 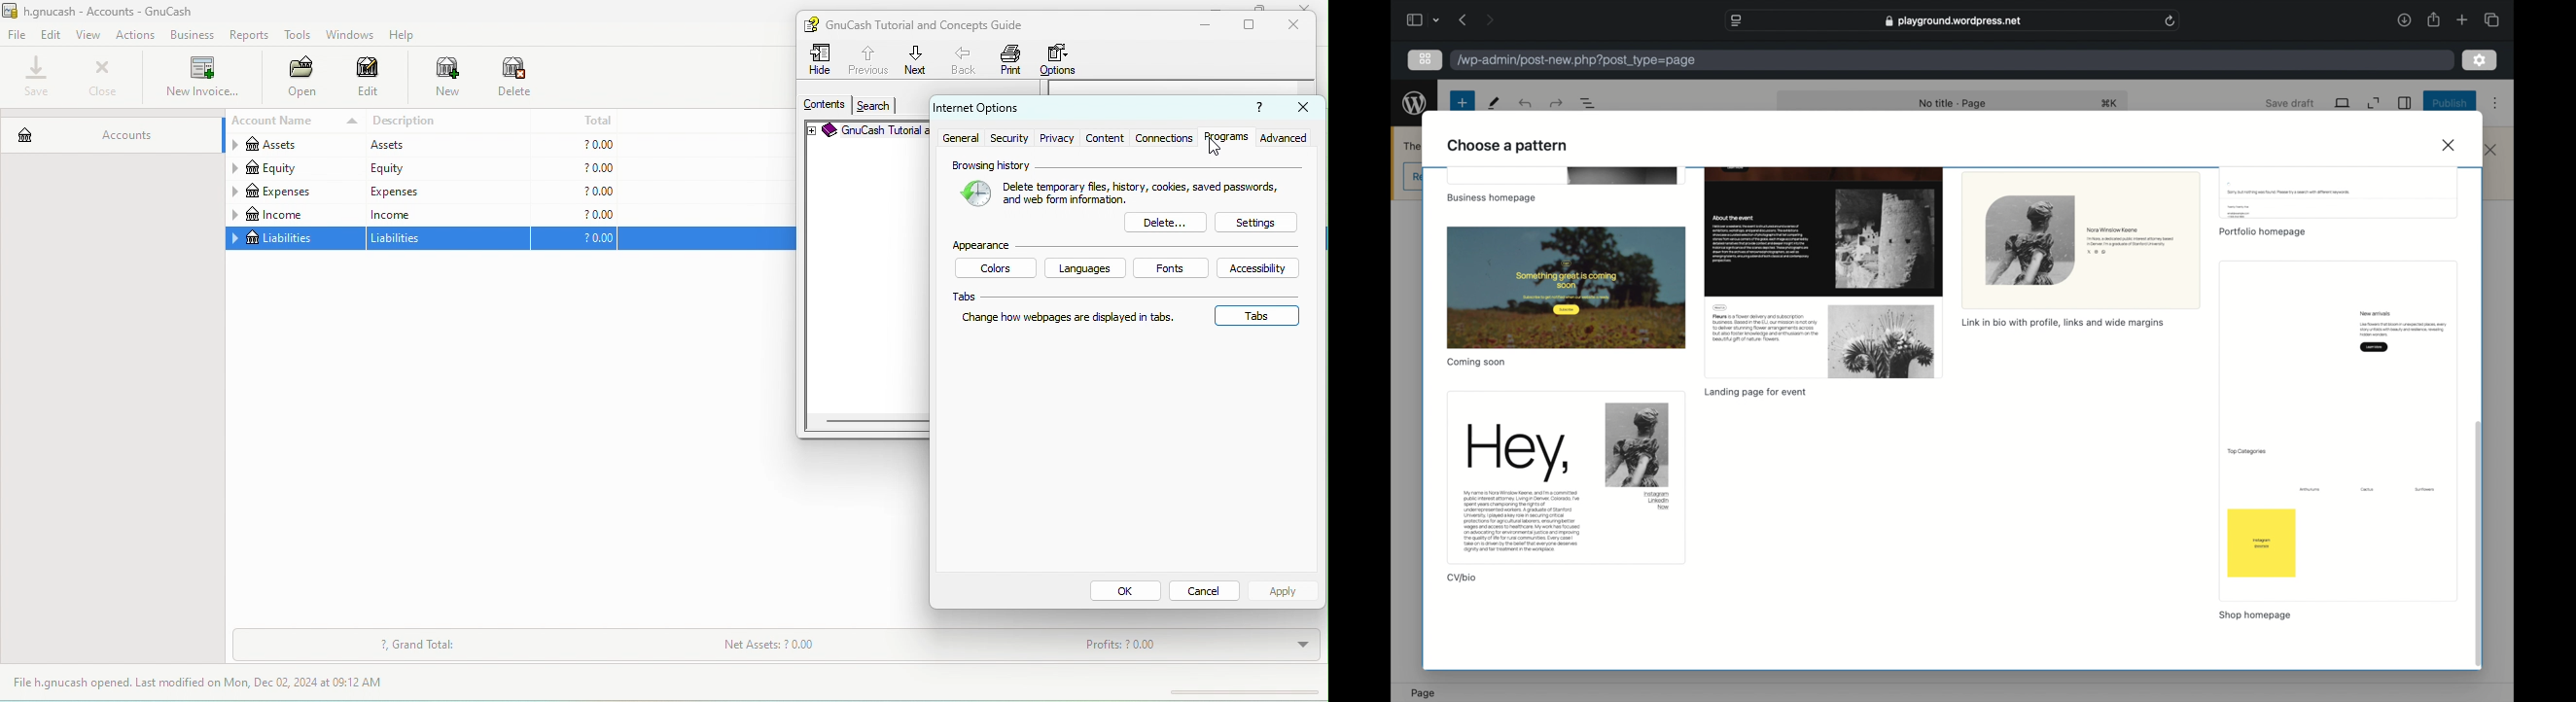 What do you see at coordinates (574, 169) in the screenshot?
I see `?0.00` at bounding box center [574, 169].